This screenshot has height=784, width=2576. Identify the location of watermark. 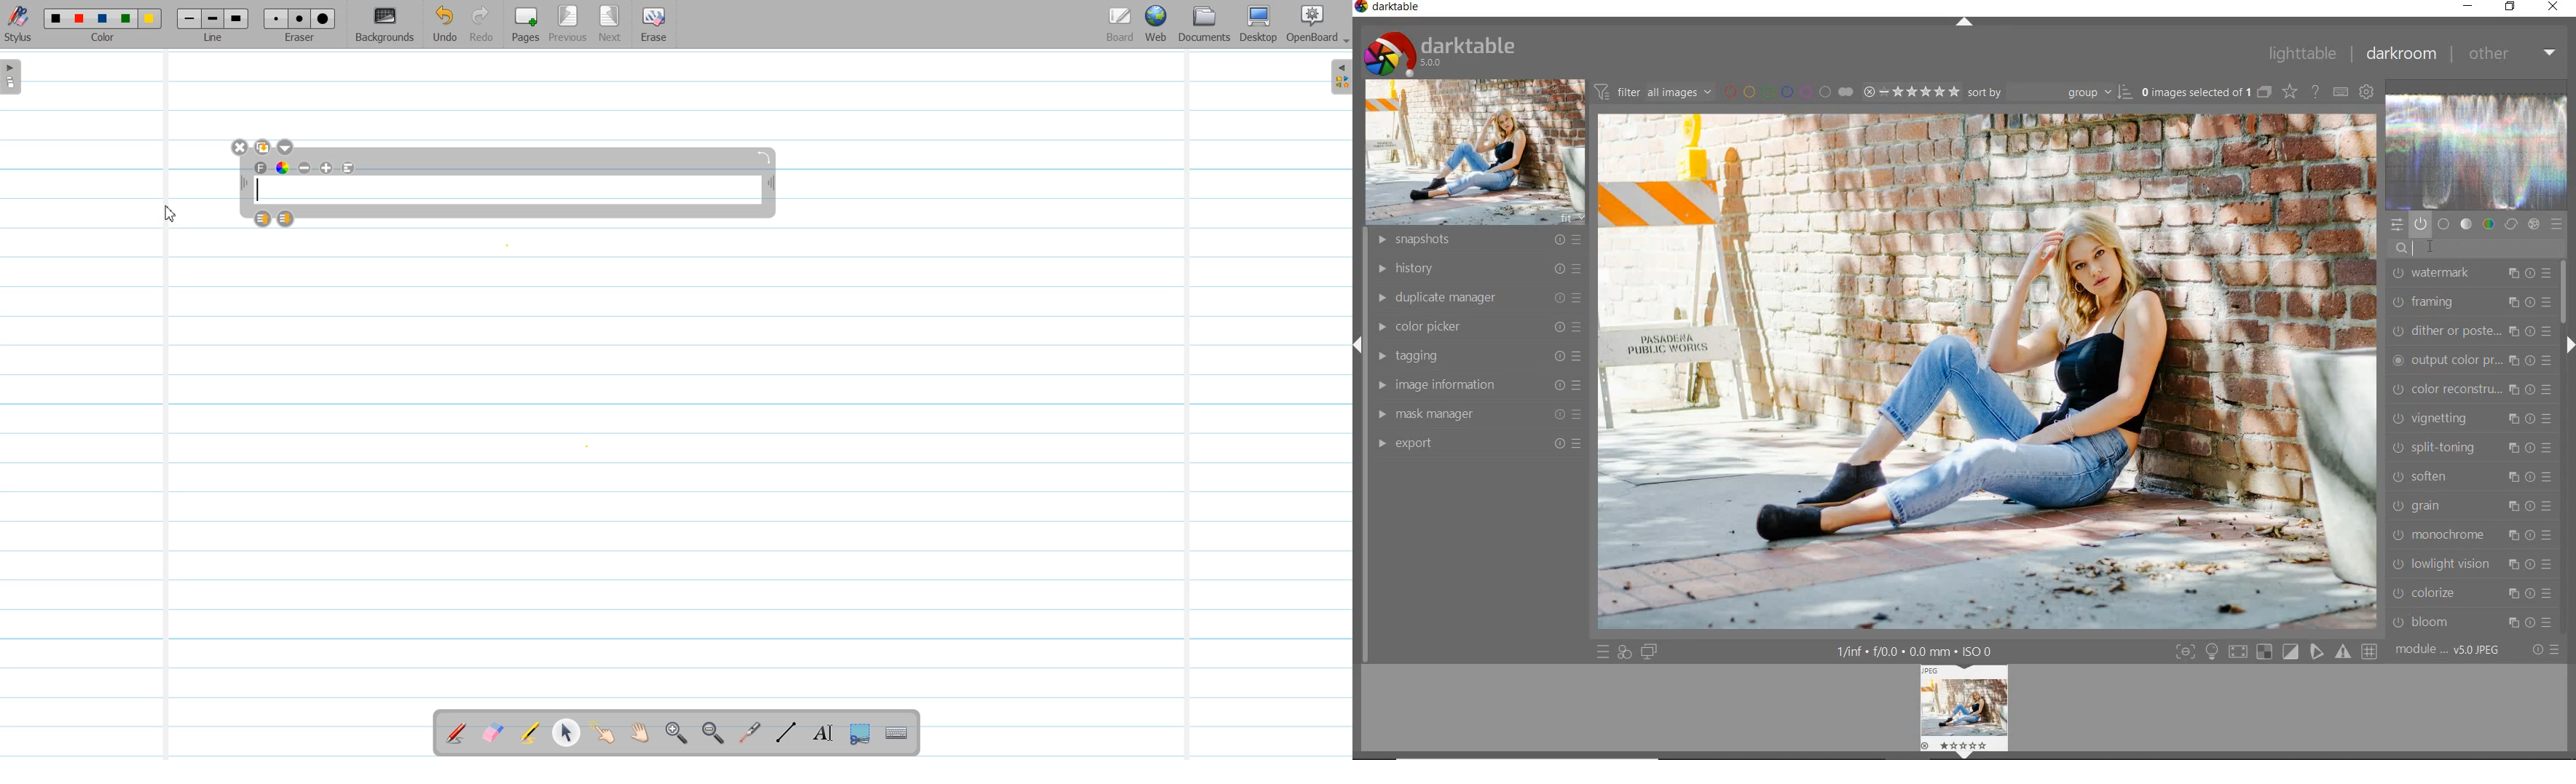
(2469, 274).